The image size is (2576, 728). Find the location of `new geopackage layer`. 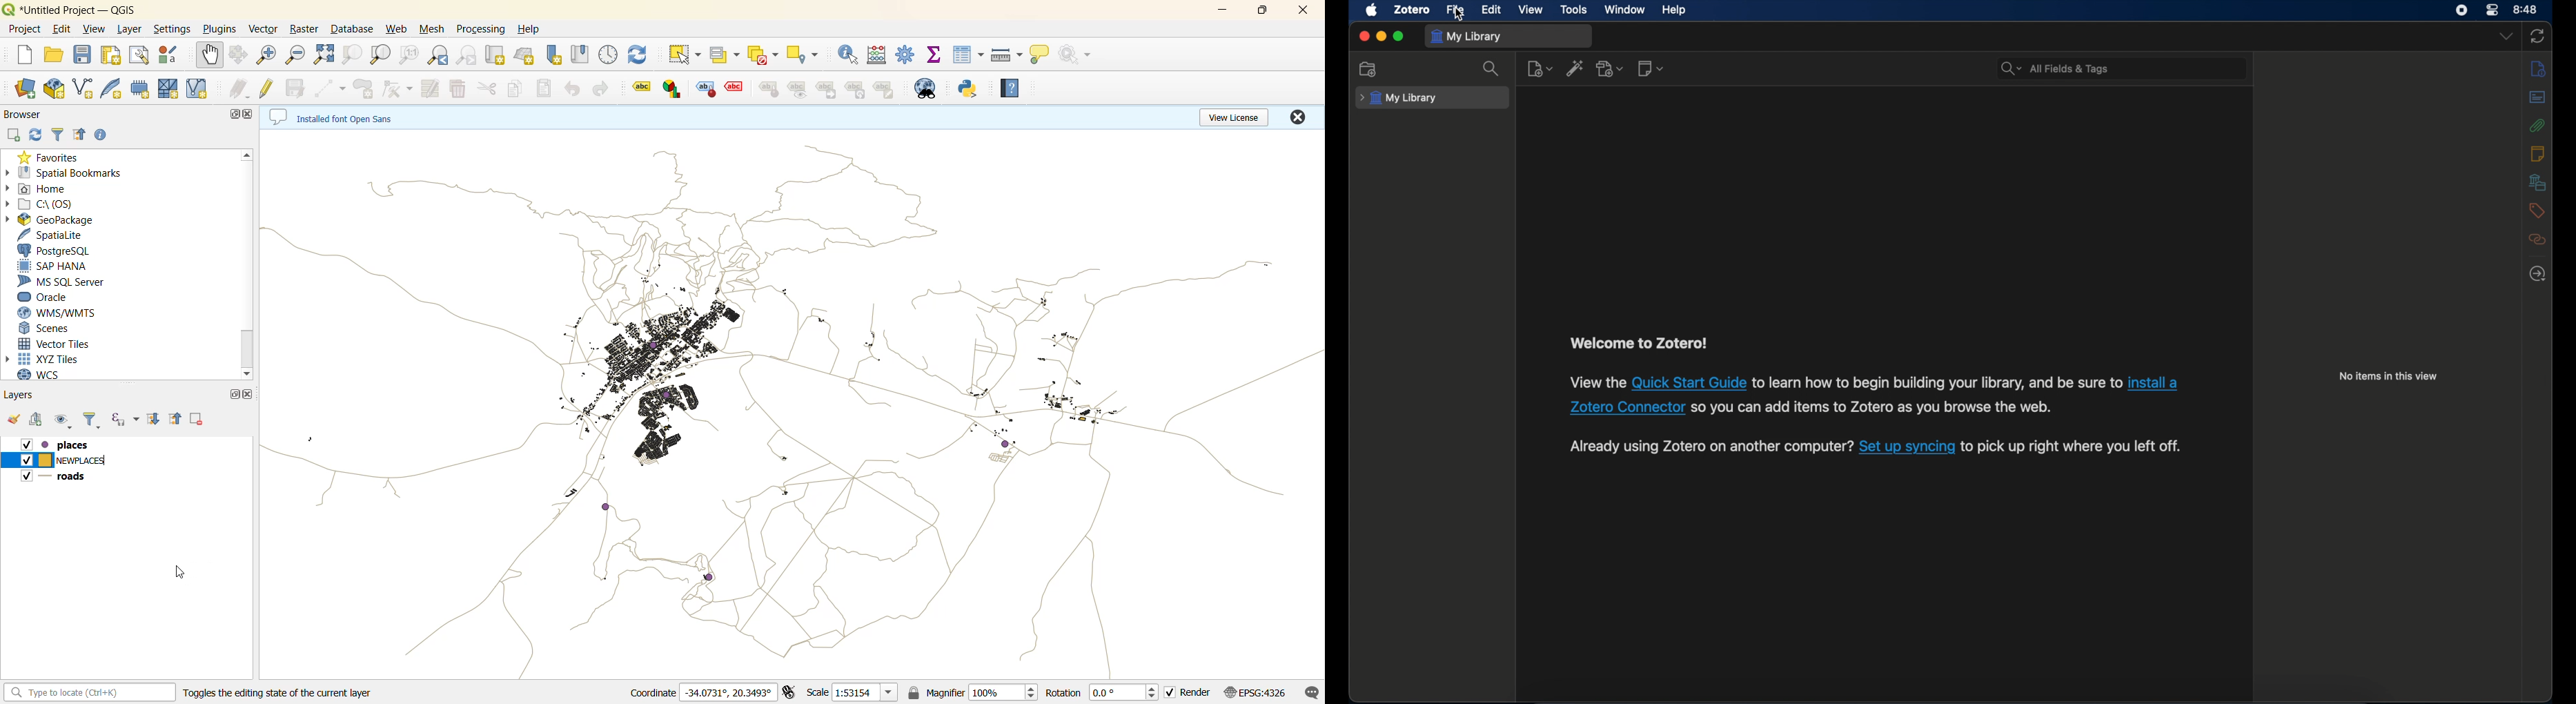

new geopackage layer is located at coordinates (56, 89).